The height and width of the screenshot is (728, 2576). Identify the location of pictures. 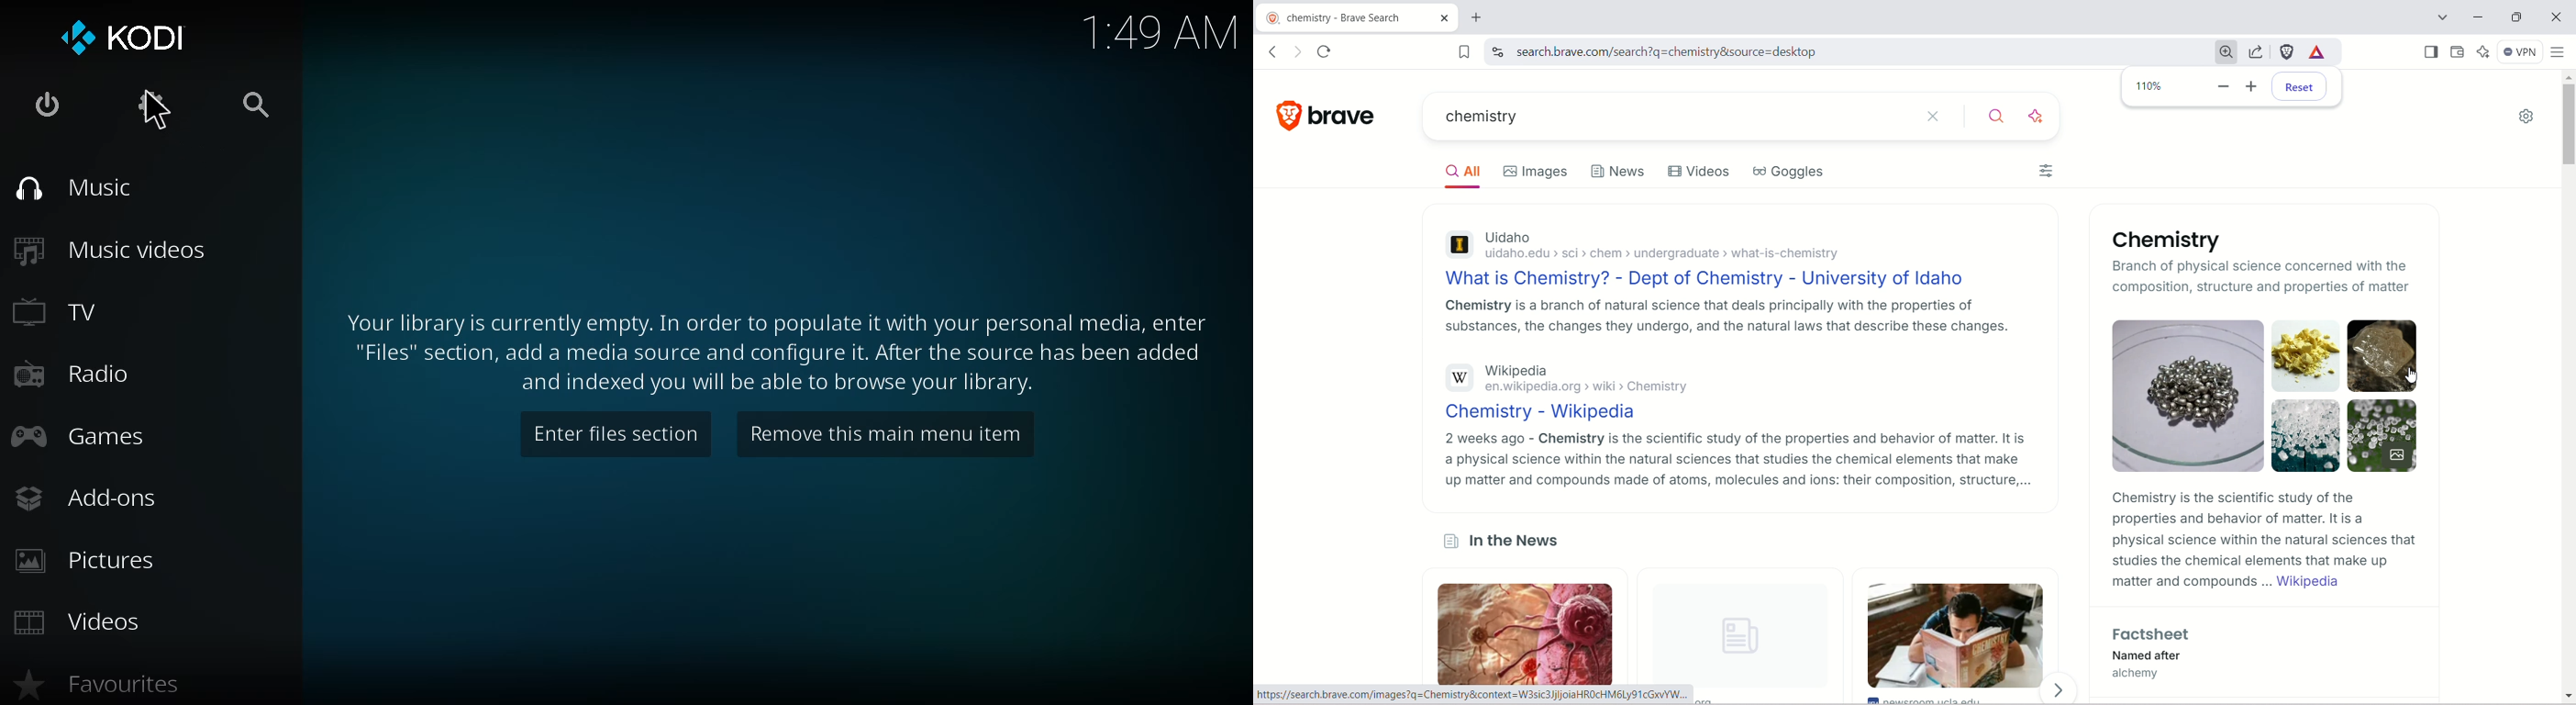
(80, 561).